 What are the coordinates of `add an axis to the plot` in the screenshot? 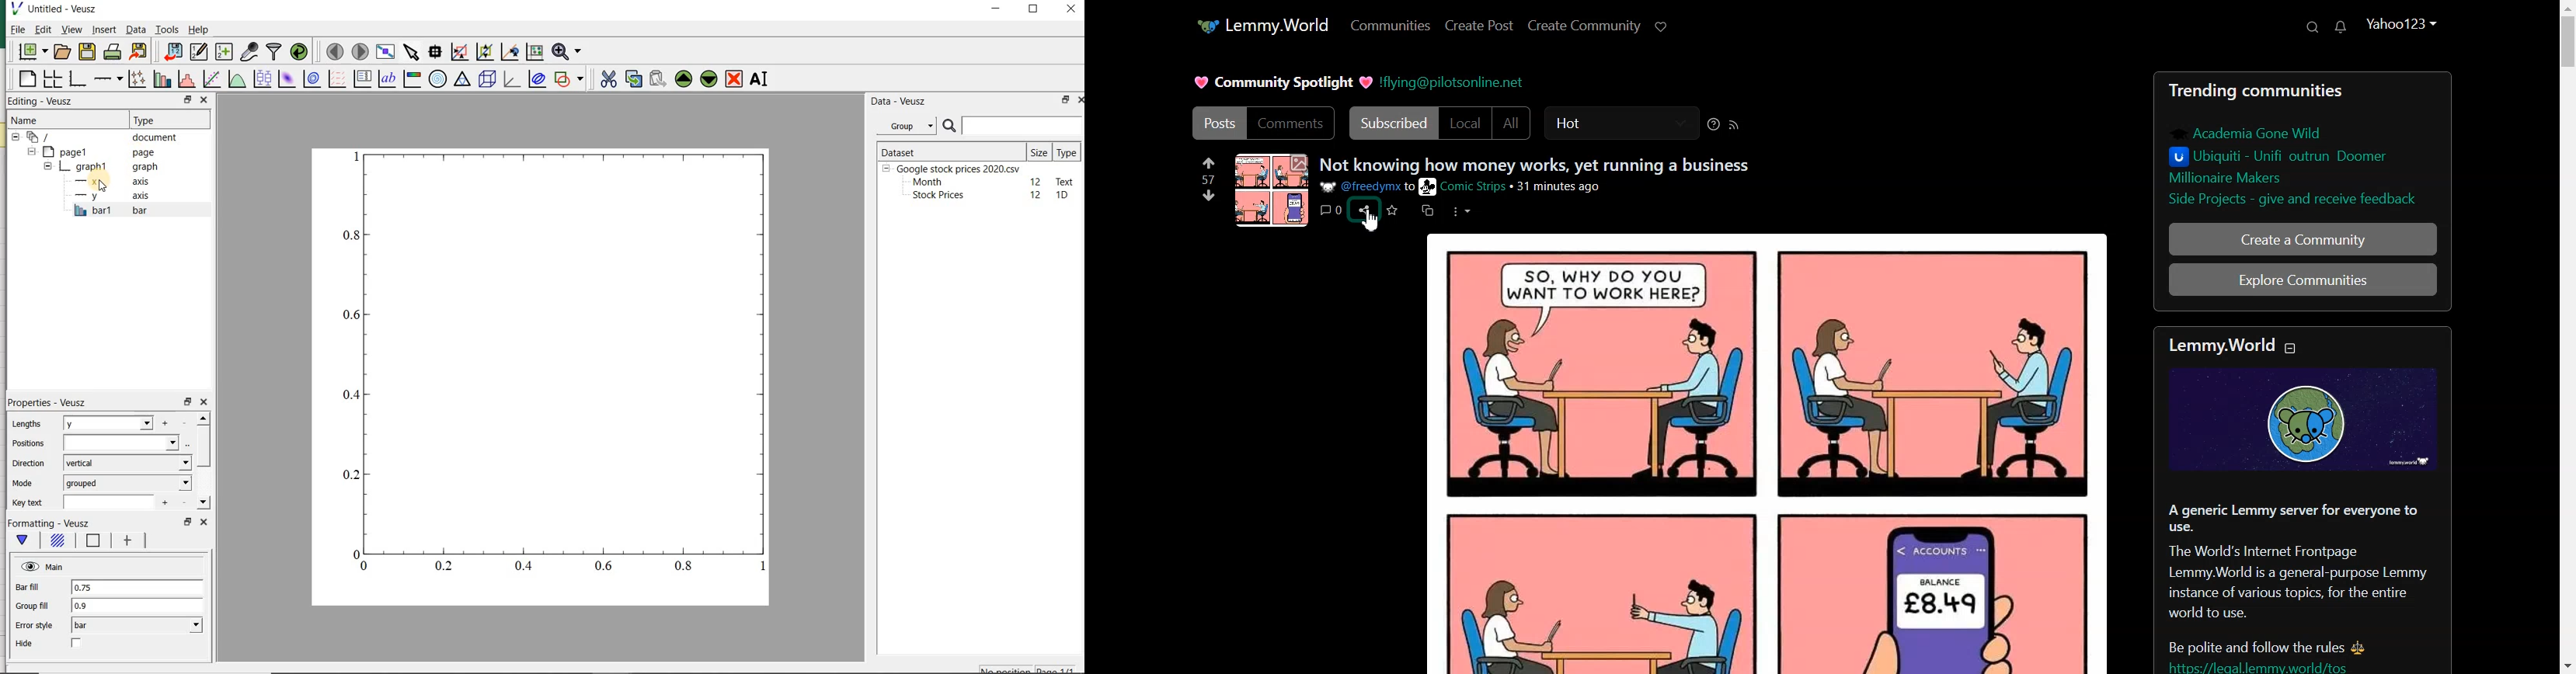 It's located at (107, 80).